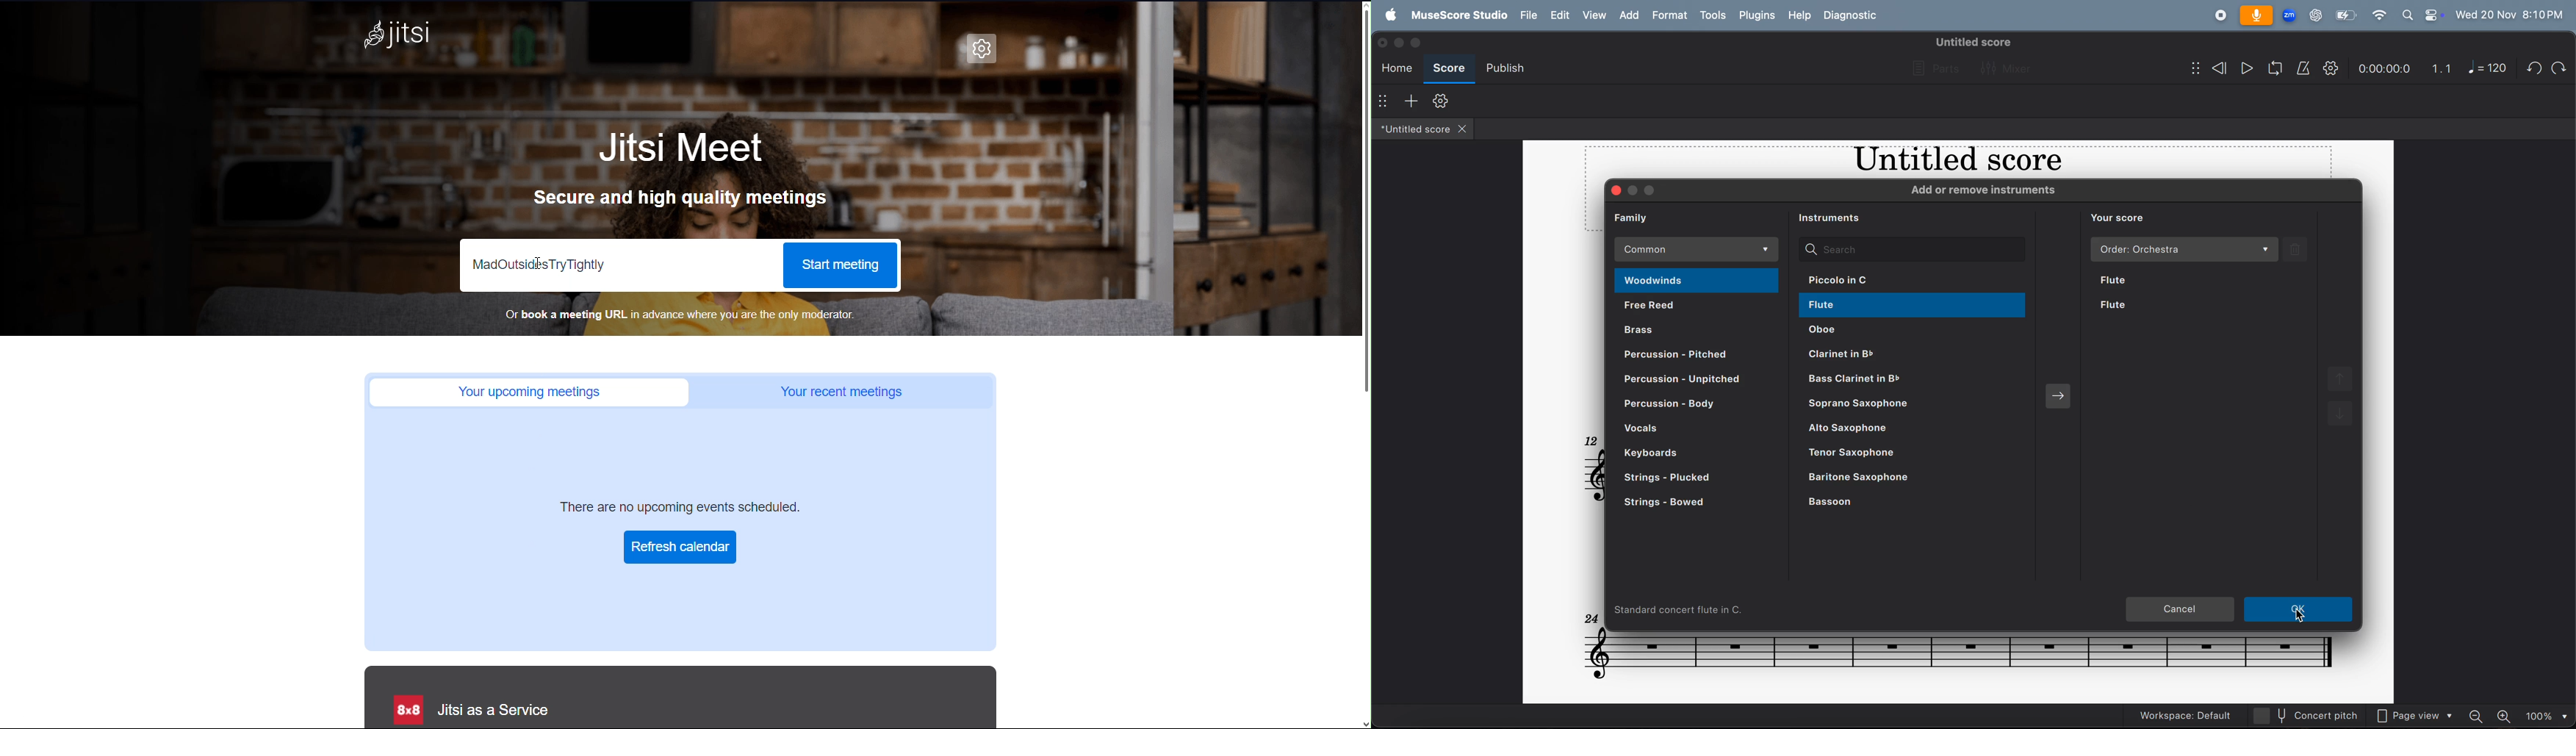 The height and width of the screenshot is (756, 2576). I want to click on home, so click(1398, 67).